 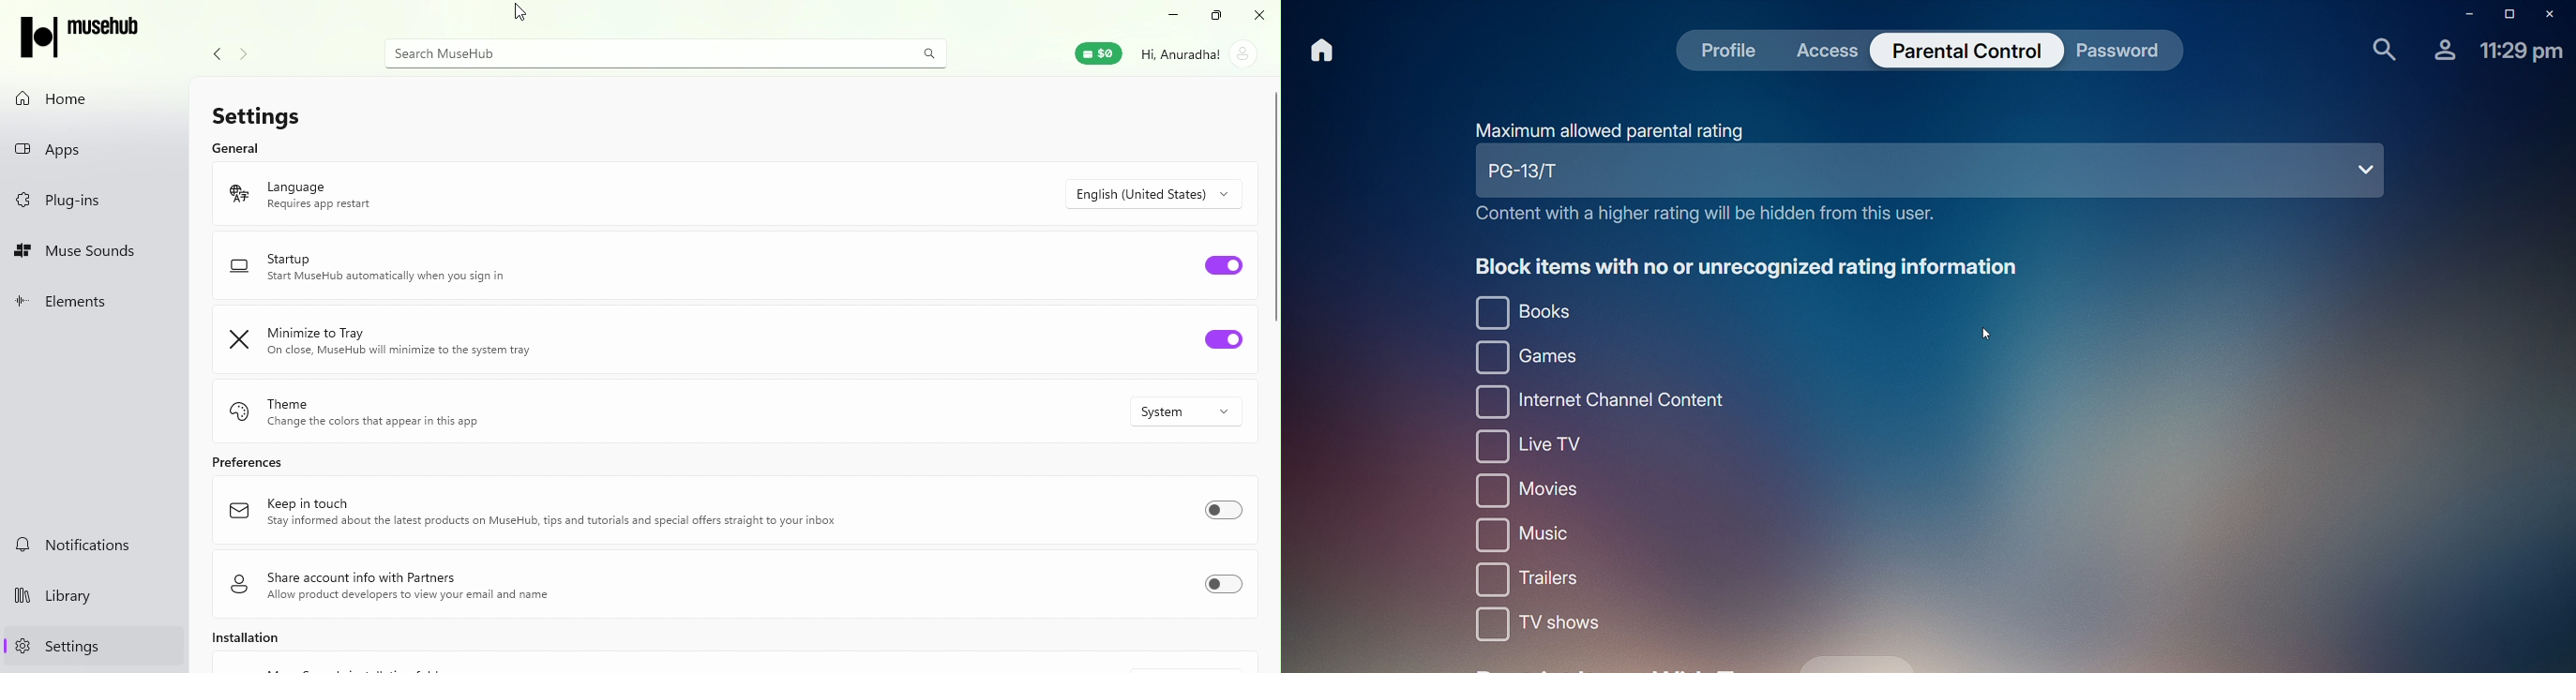 What do you see at coordinates (1229, 513) in the screenshot?
I see `Toggle` at bounding box center [1229, 513].